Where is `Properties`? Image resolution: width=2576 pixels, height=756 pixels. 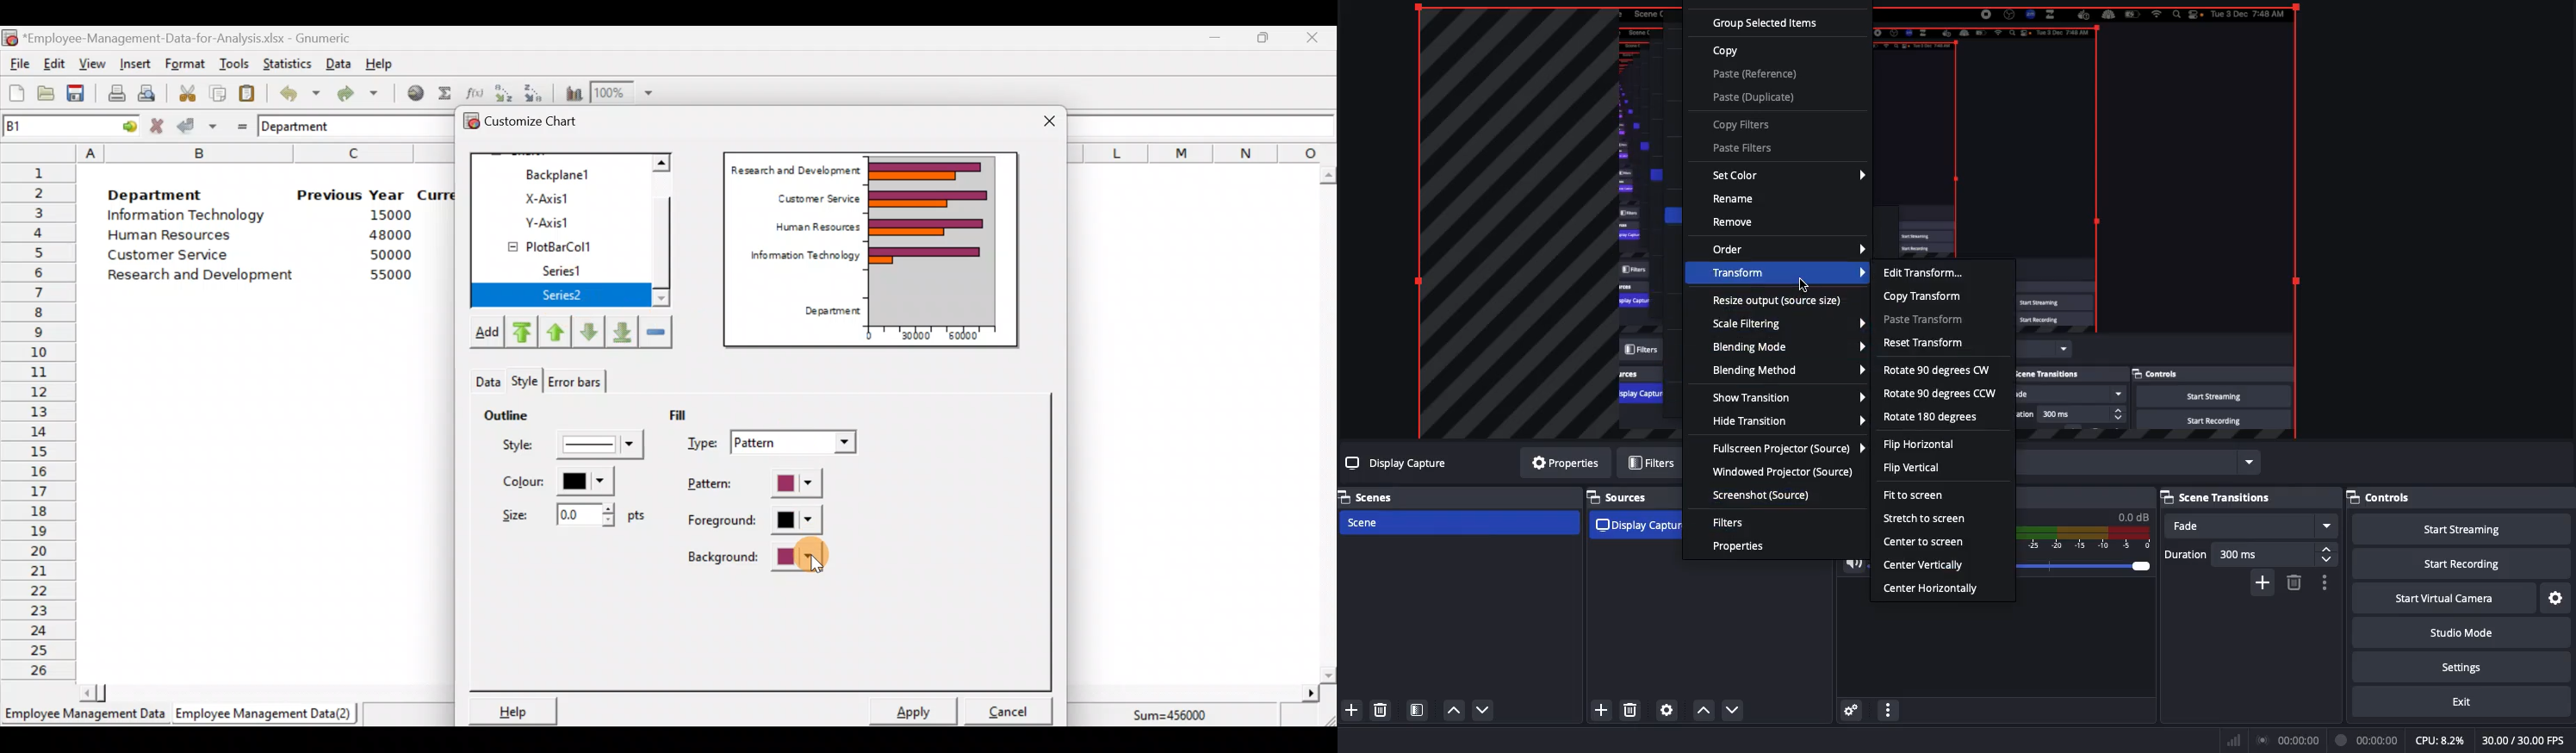
Properties is located at coordinates (1741, 547).